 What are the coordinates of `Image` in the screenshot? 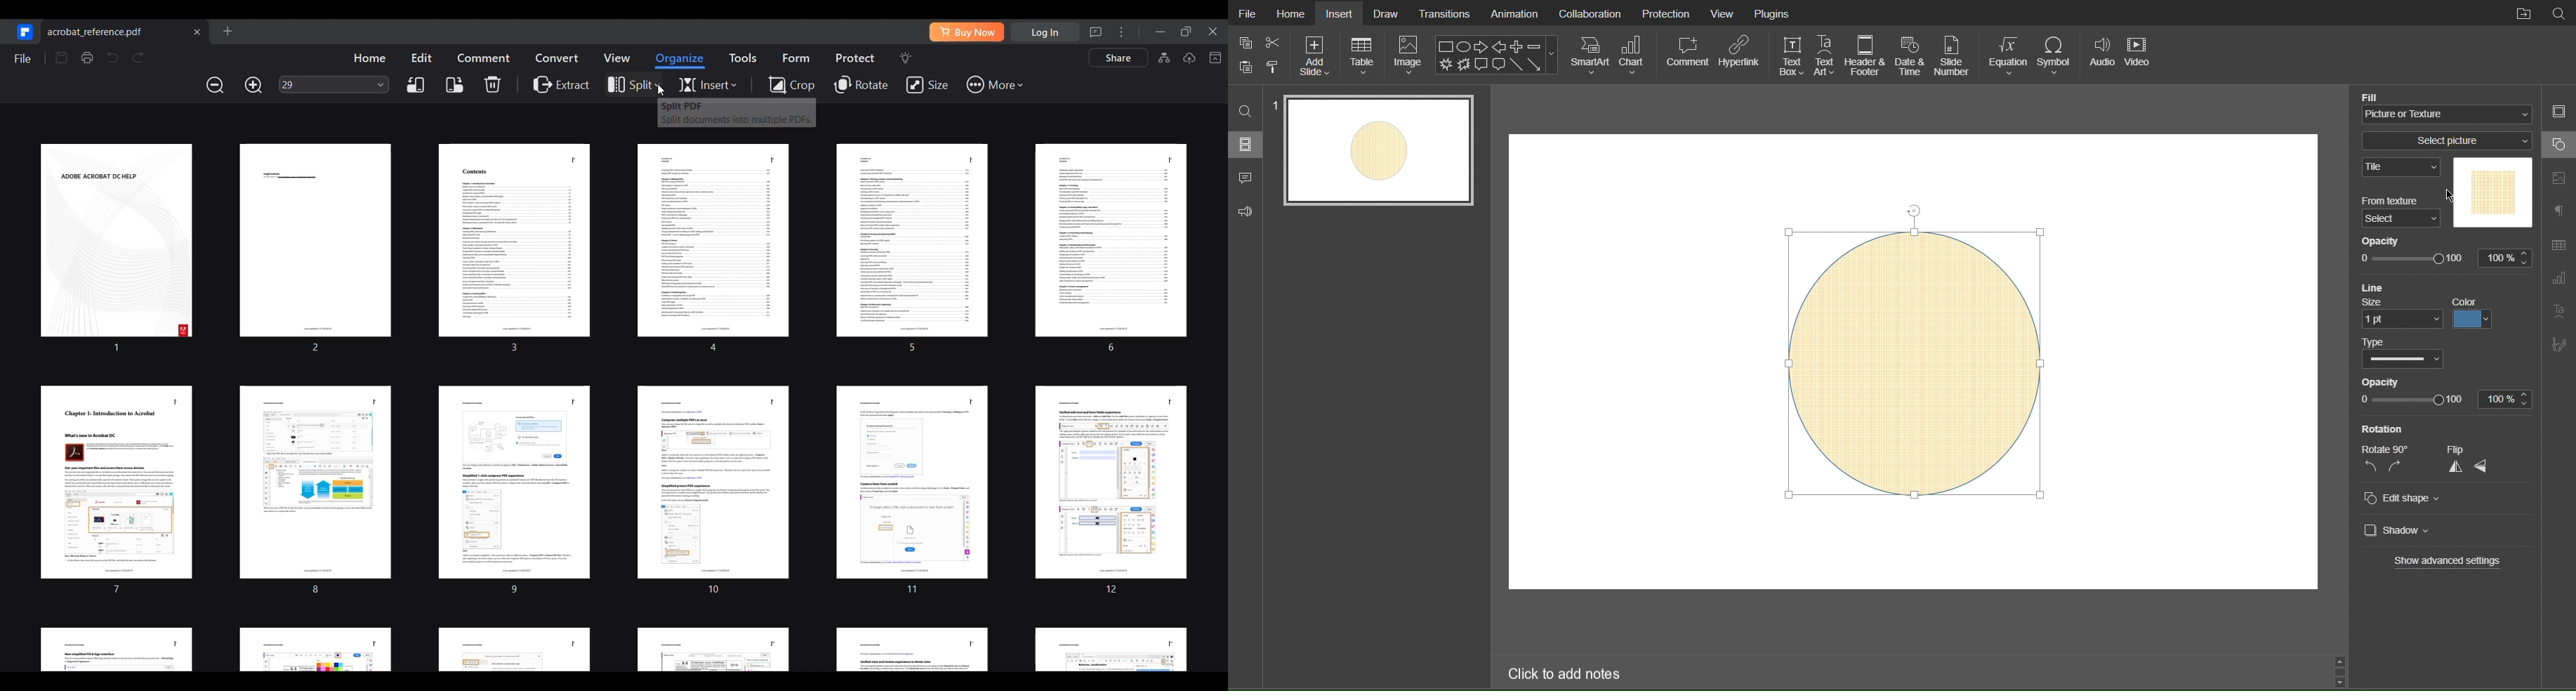 It's located at (1412, 56).